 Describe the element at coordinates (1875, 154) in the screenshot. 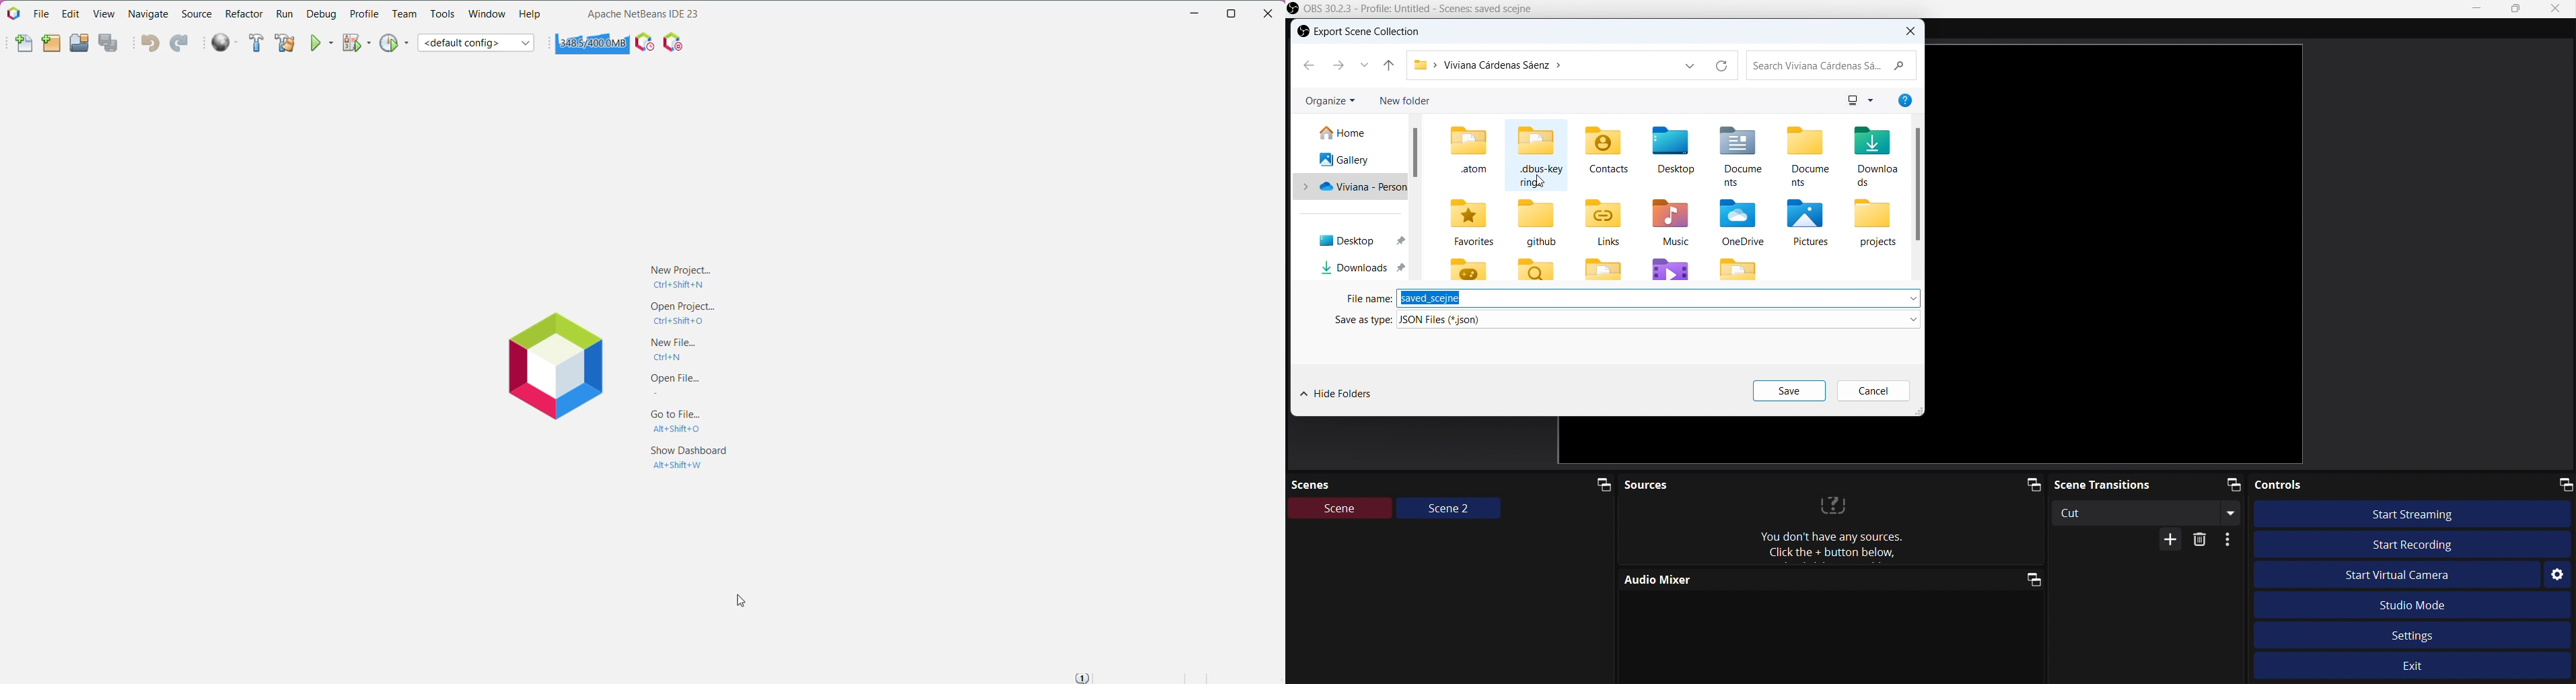

I see `Downloa
ds` at that location.